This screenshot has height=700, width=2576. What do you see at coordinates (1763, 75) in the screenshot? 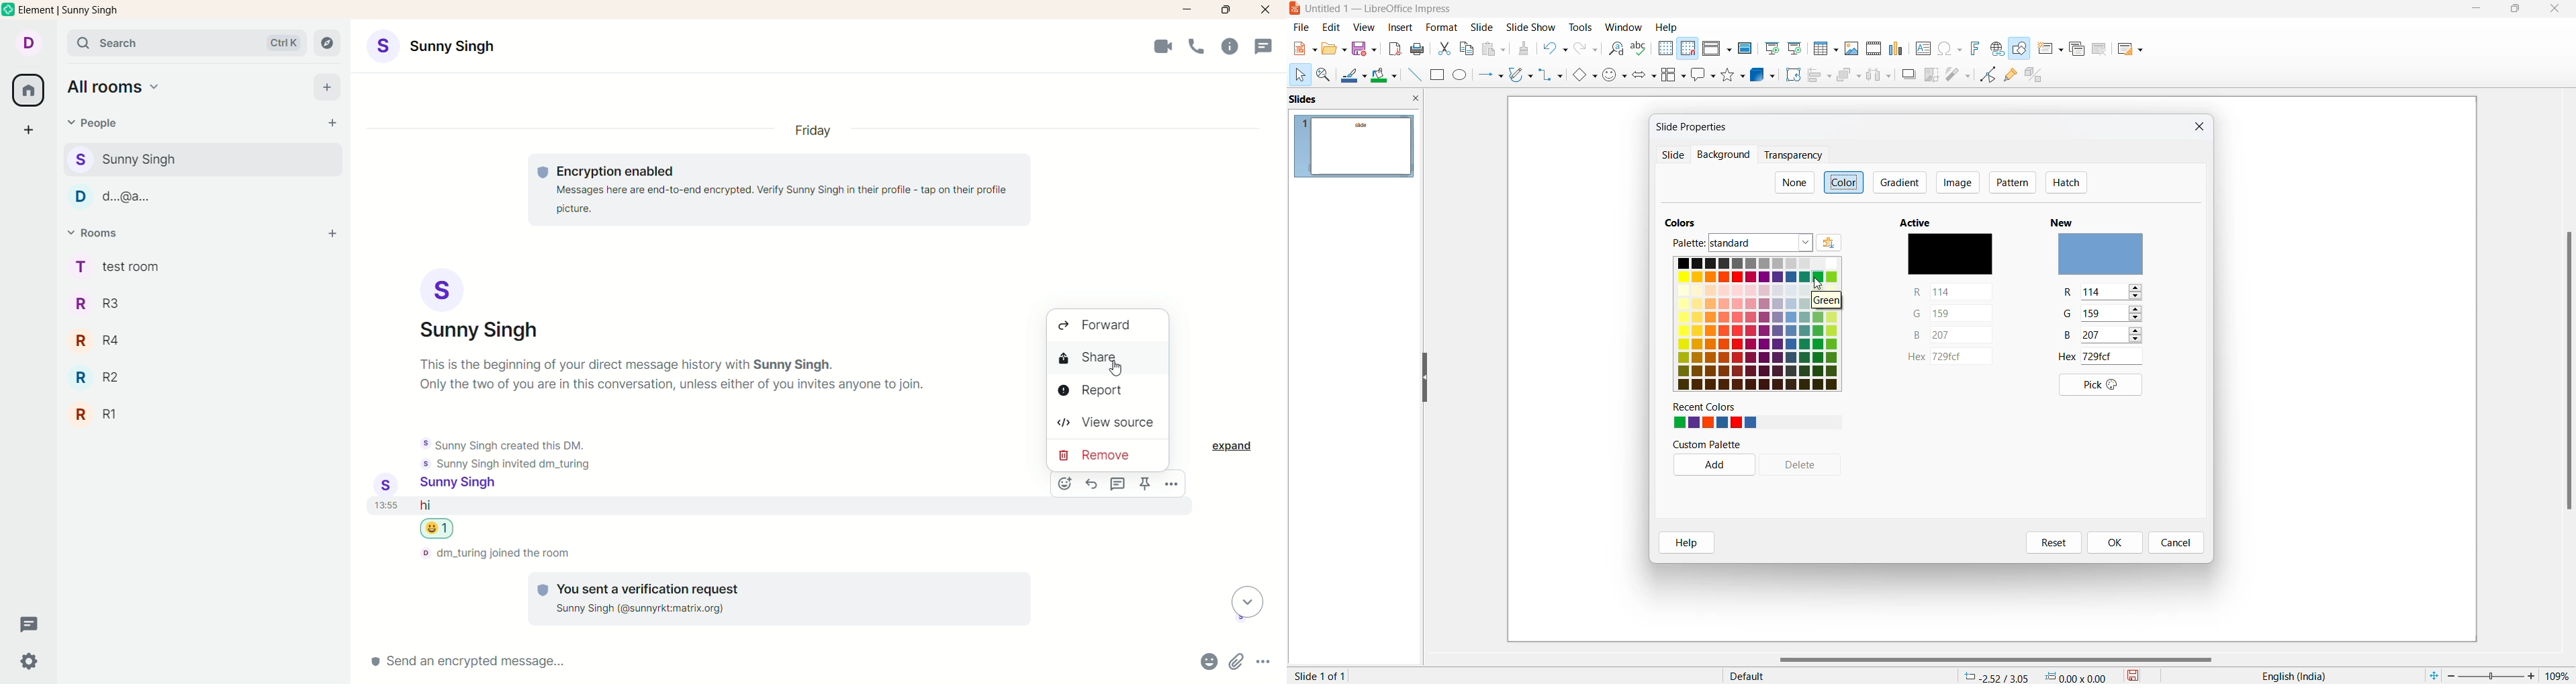
I see `3d objects` at bounding box center [1763, 75].